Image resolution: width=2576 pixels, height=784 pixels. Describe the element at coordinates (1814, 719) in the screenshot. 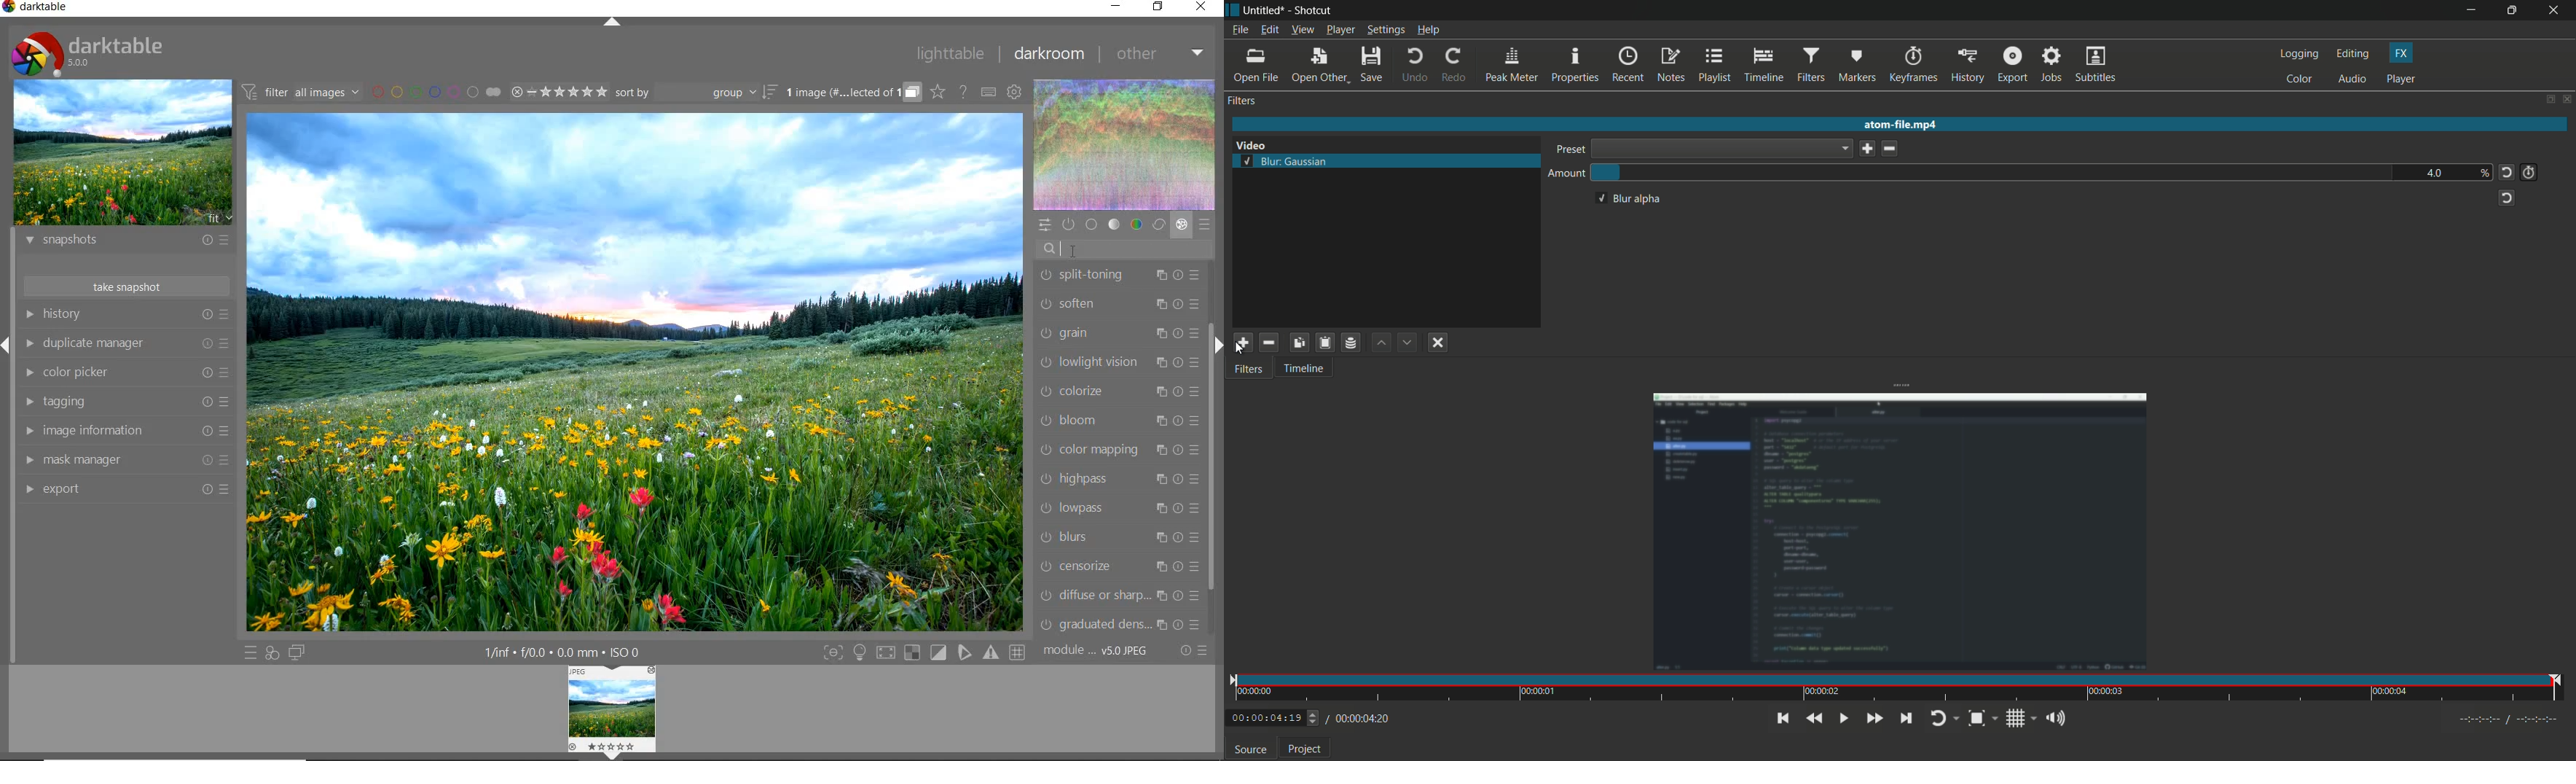

I see `quickly play backward` at that location.